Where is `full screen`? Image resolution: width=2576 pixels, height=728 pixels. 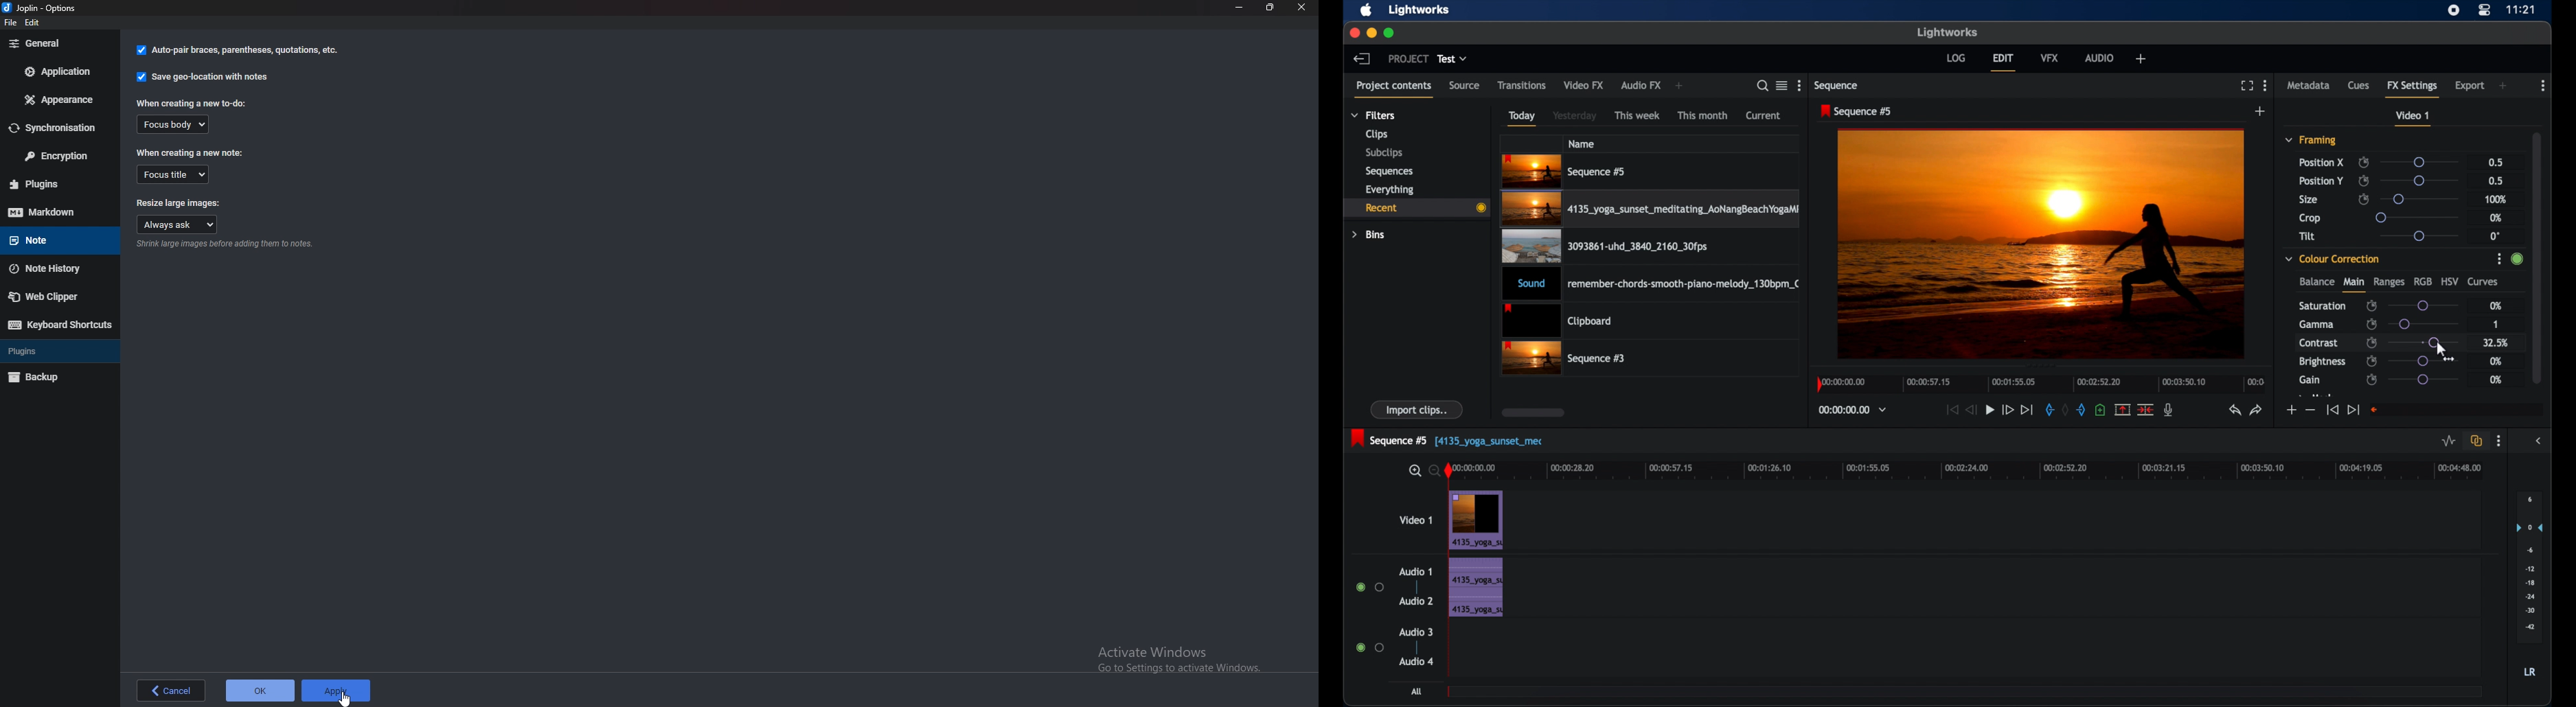
full screen is located at coordinates (2247, 86).